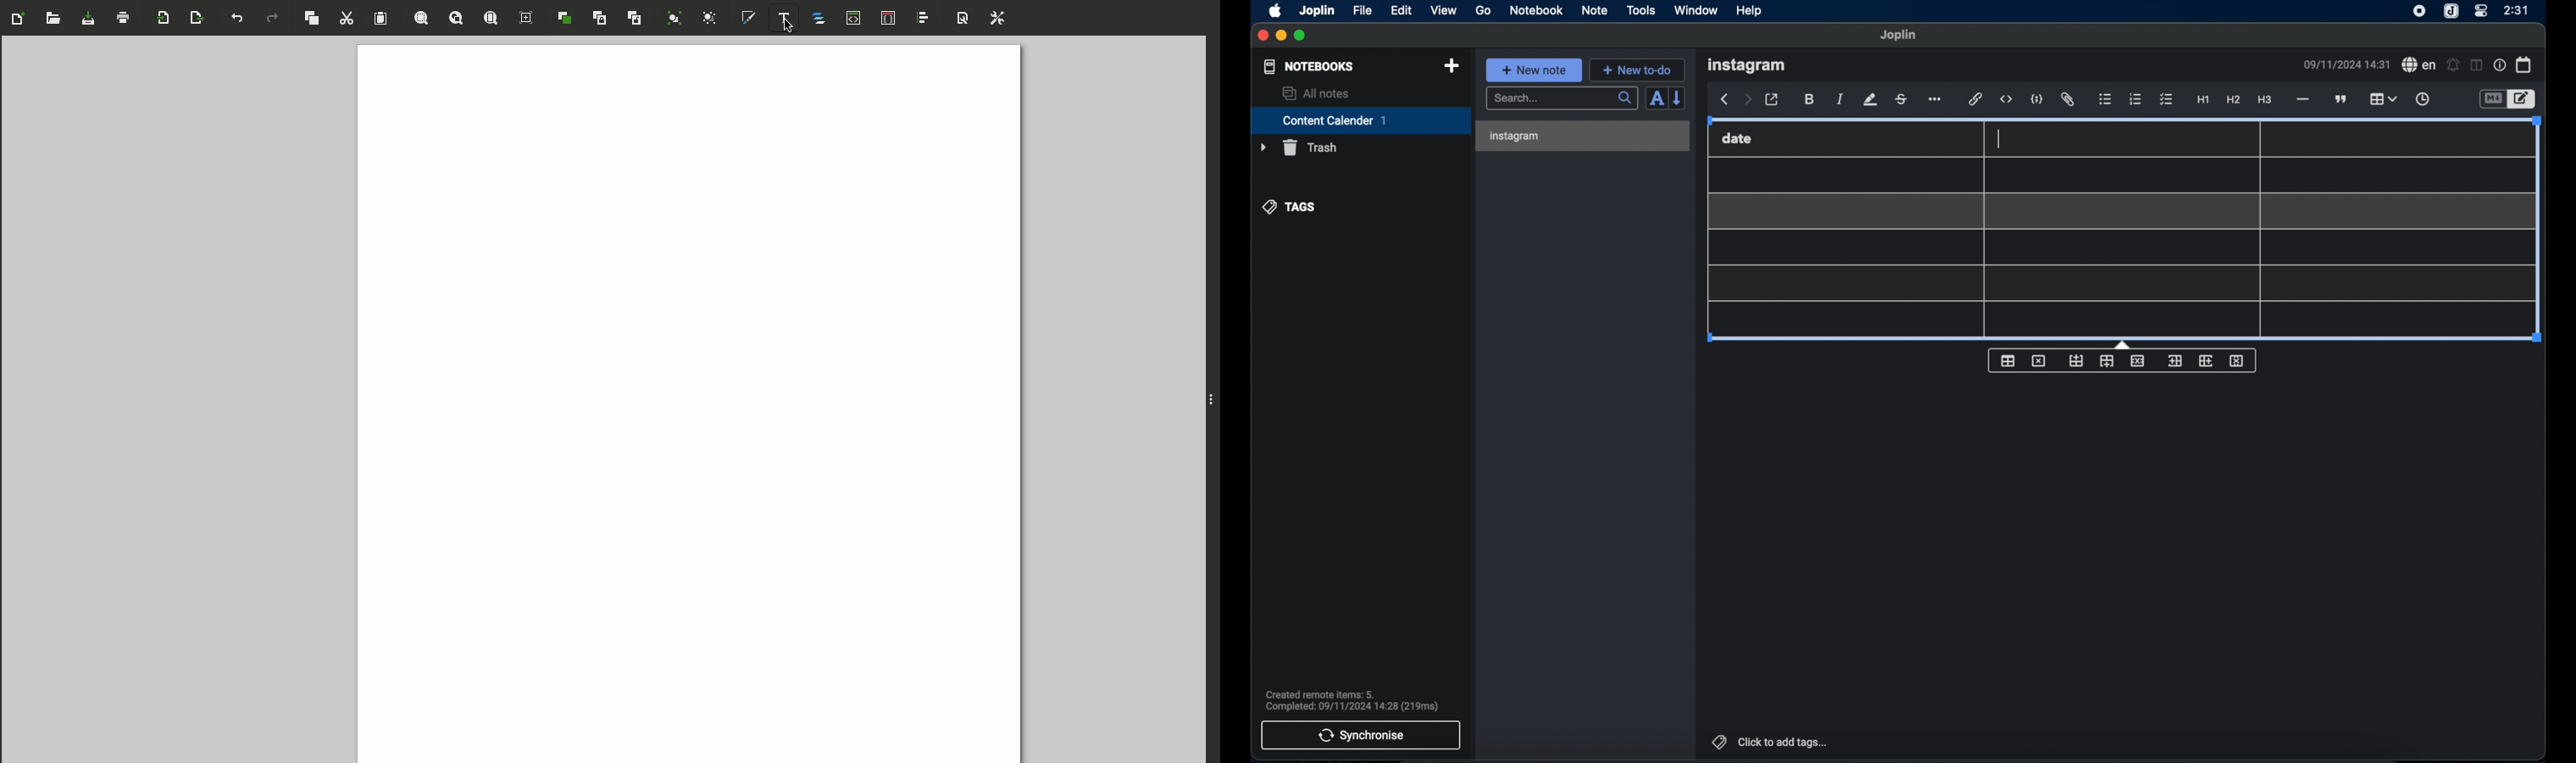 The width and height of the screenshot is (2576, 784). Describe the element at coordinates (2491, 97) in the screenshot. I see `toggle editor` at that location.